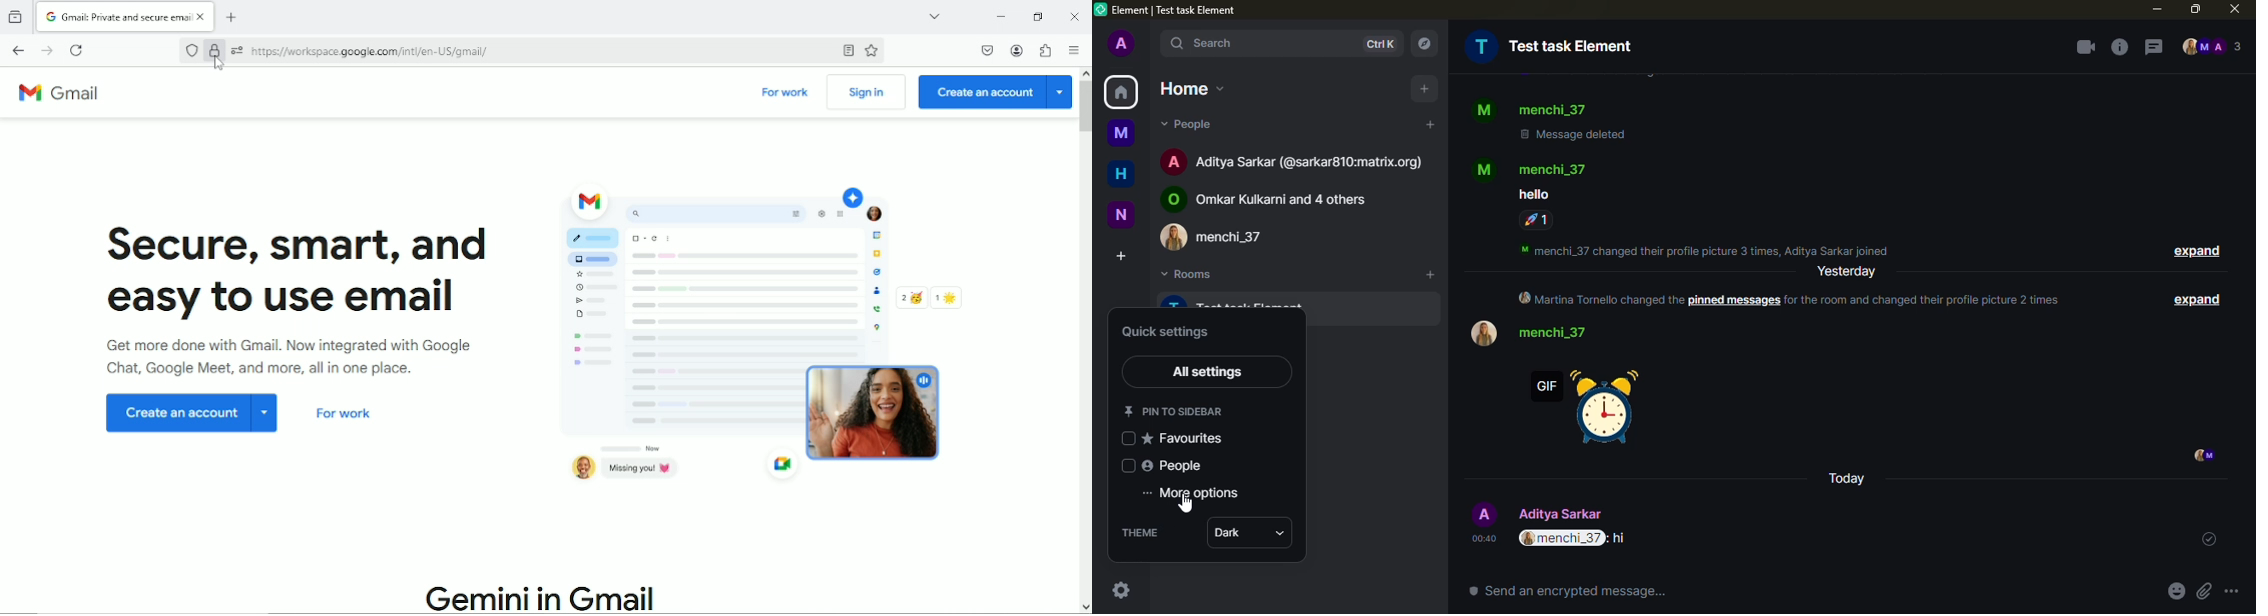 The image size is (2268, 616). Describe the element at coordinates (1074, 16) in the screenshot. I see `Close` at that location.